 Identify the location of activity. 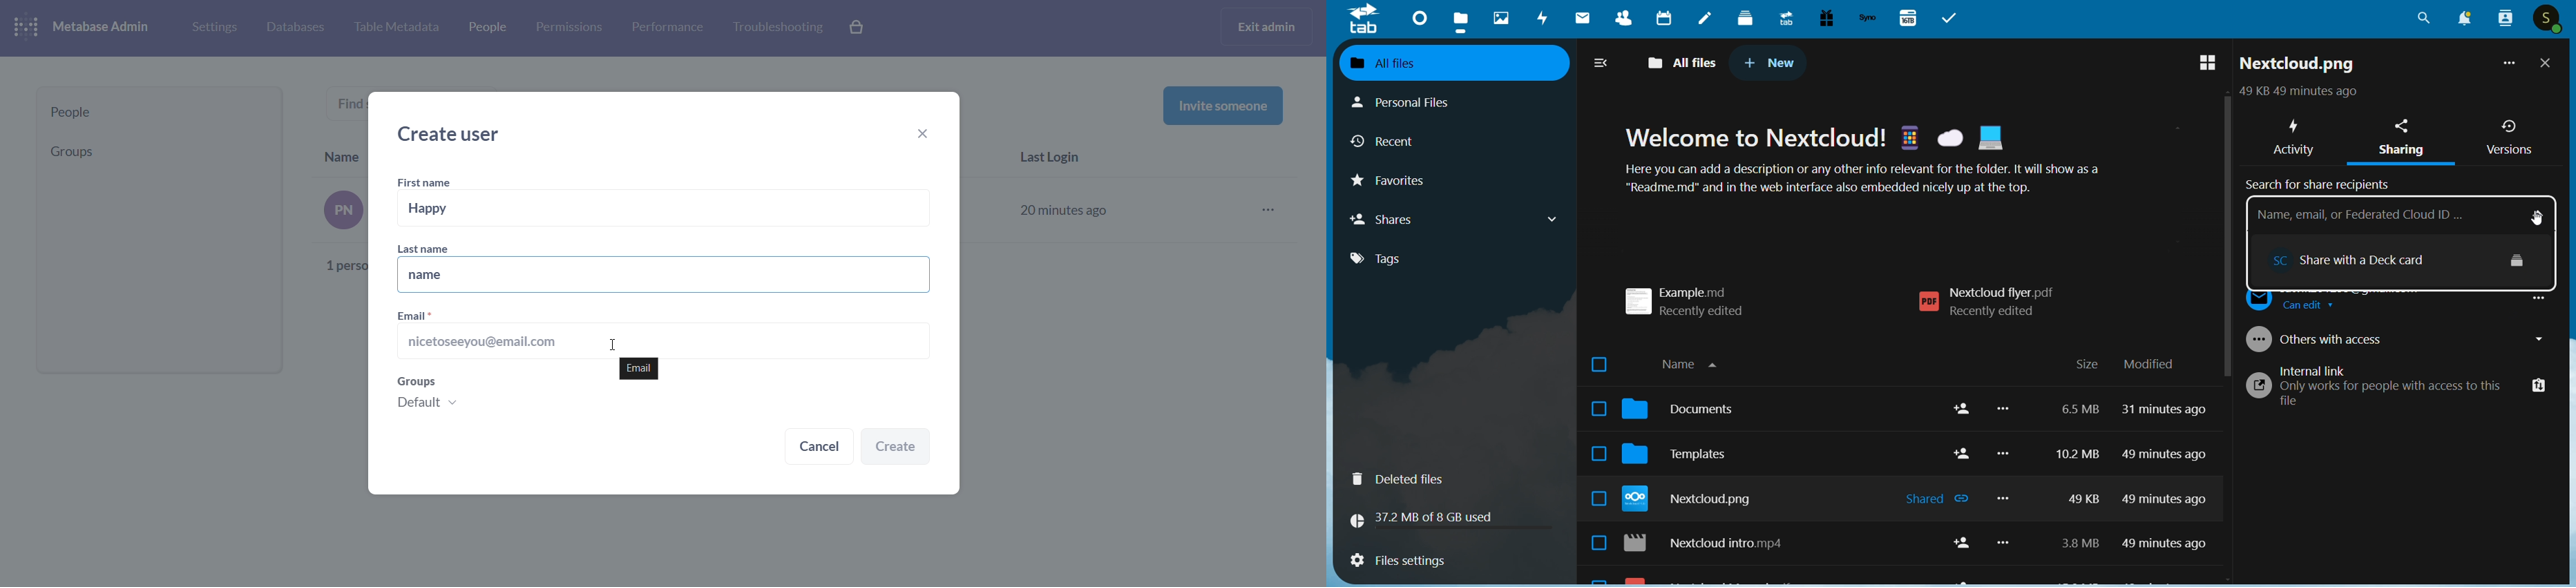
(2292, 134).